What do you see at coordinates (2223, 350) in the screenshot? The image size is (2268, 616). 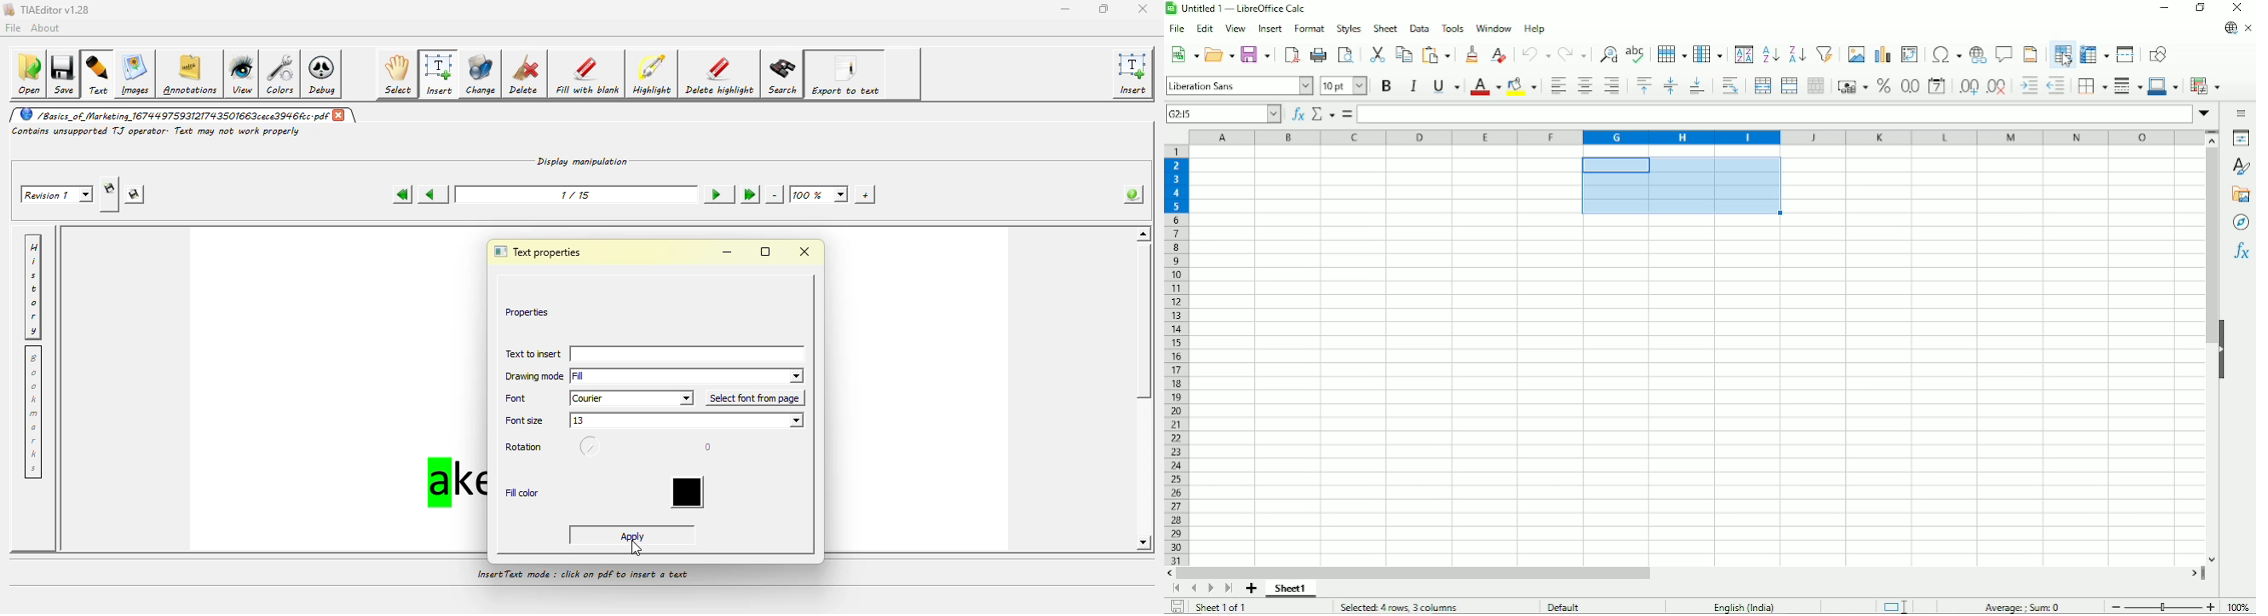 I see `Hide` at bounding box center [2223, 350].